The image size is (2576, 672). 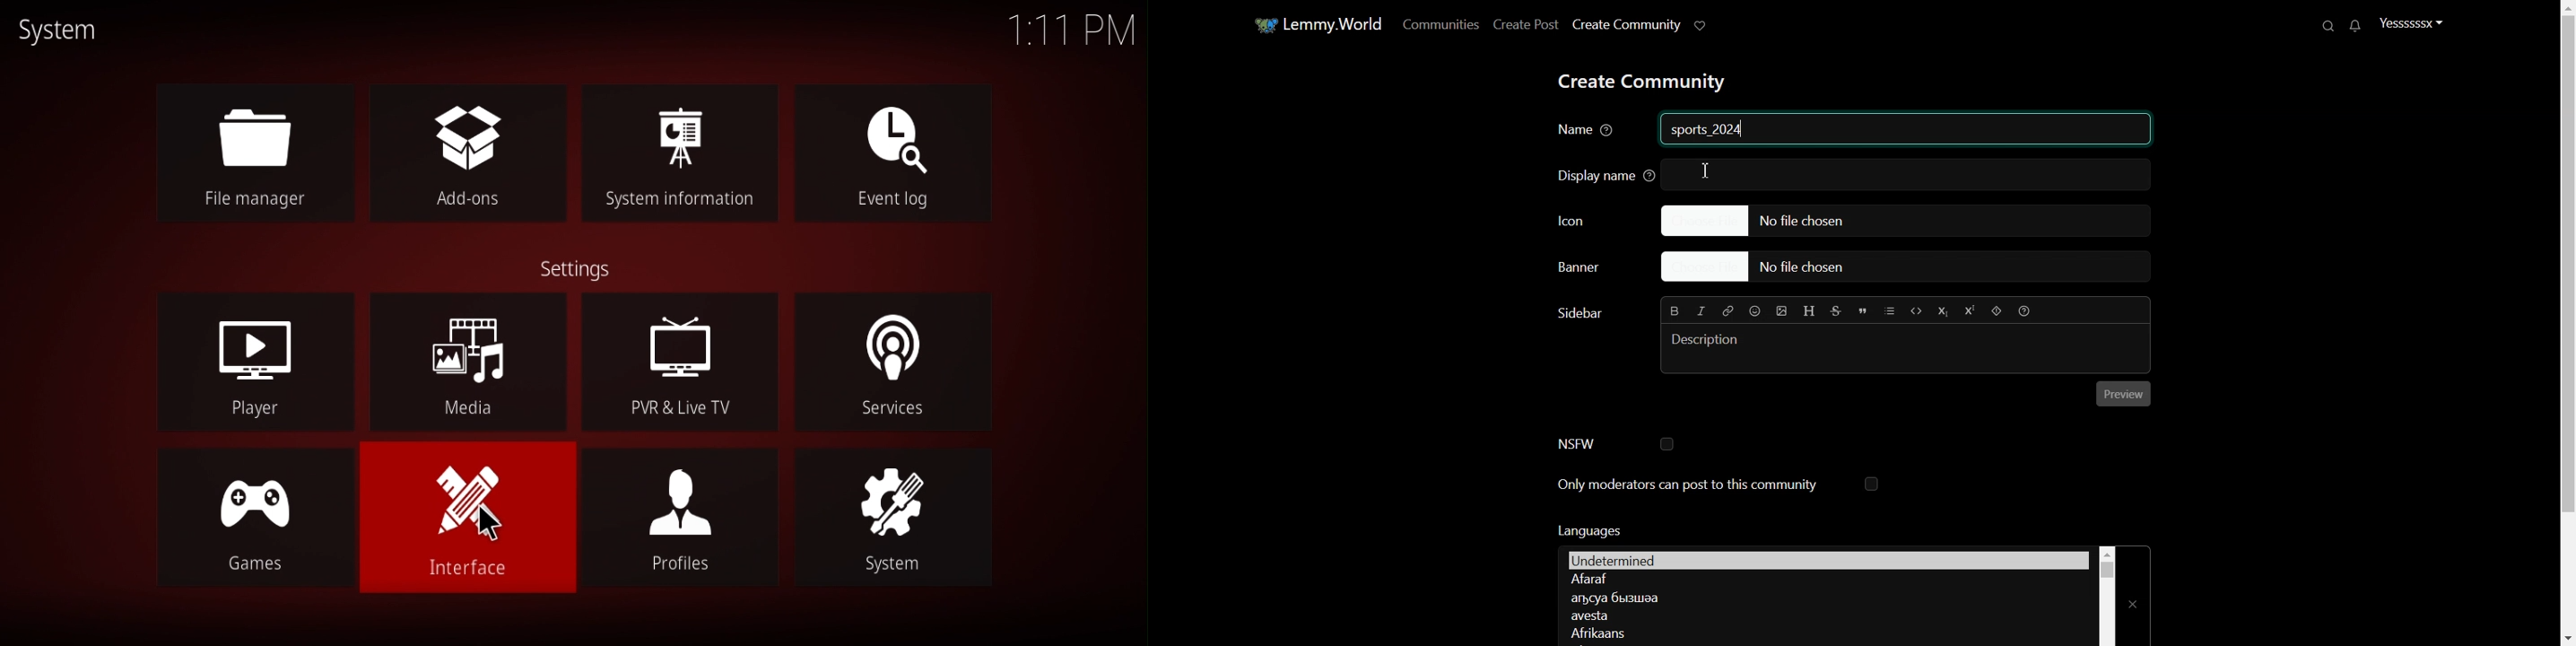 I want to click on 1: 11 PM , so click(x=1057, y=34).